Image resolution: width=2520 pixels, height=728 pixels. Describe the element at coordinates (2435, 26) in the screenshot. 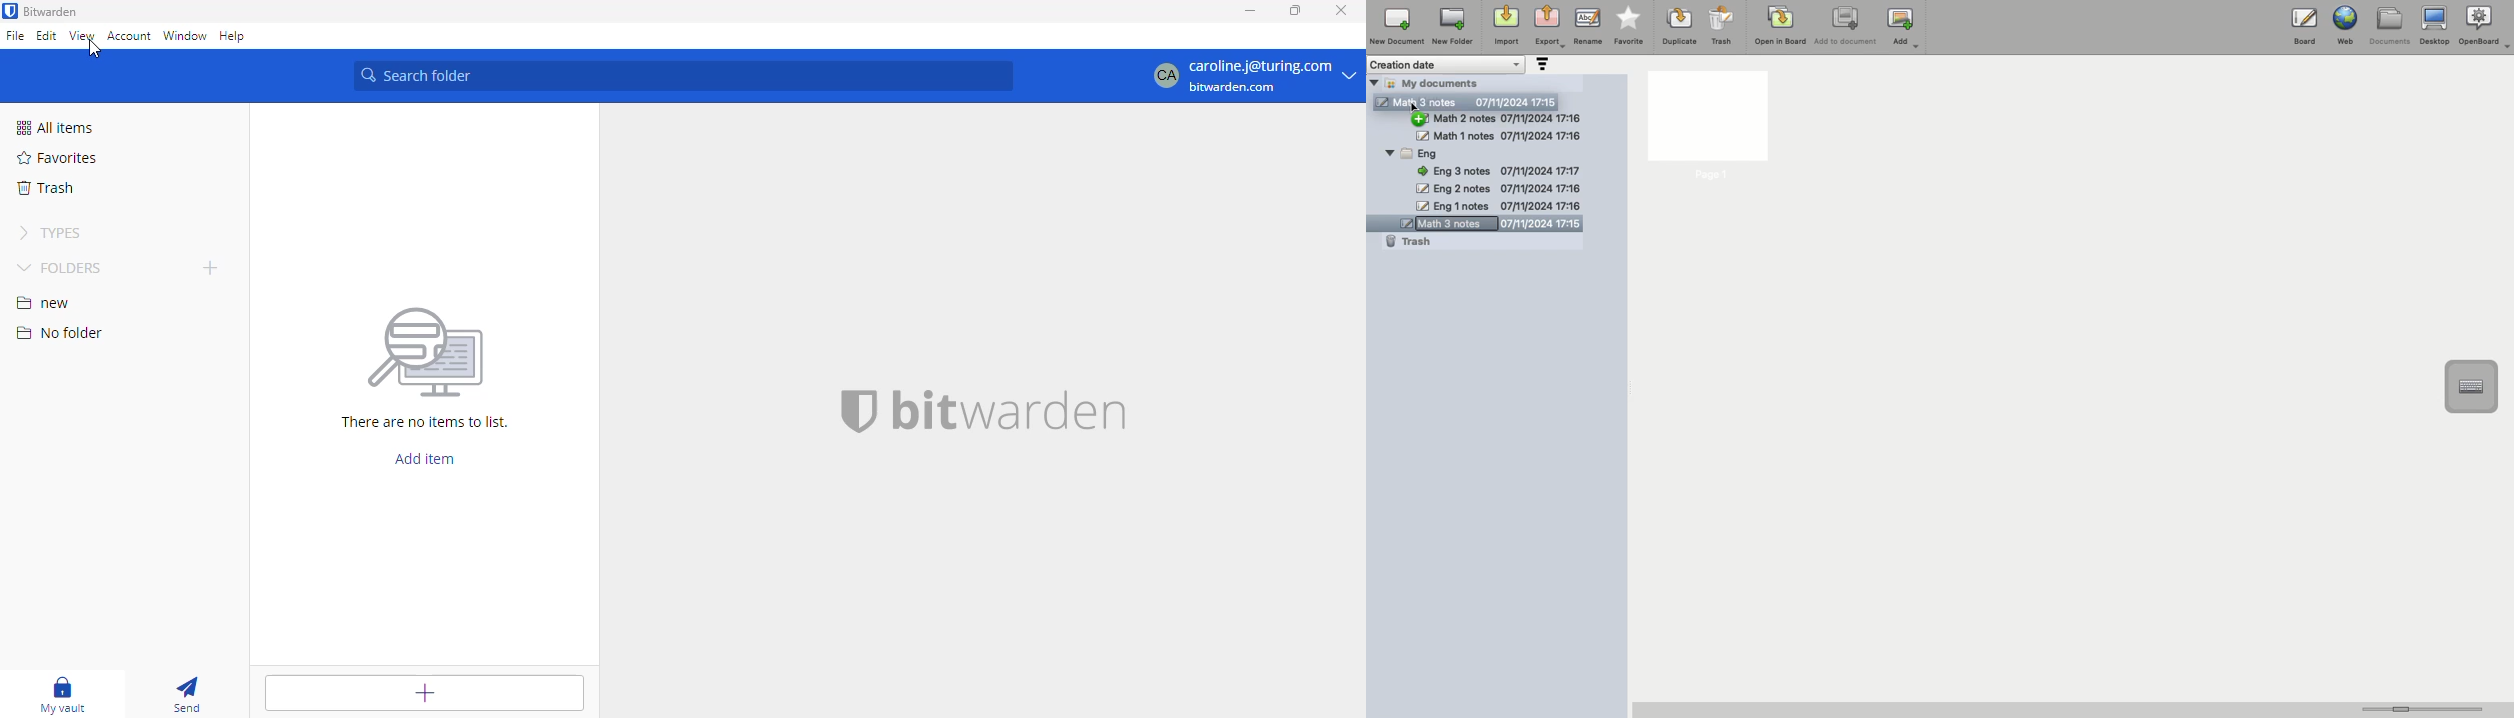

I see `Desktop` at that location.